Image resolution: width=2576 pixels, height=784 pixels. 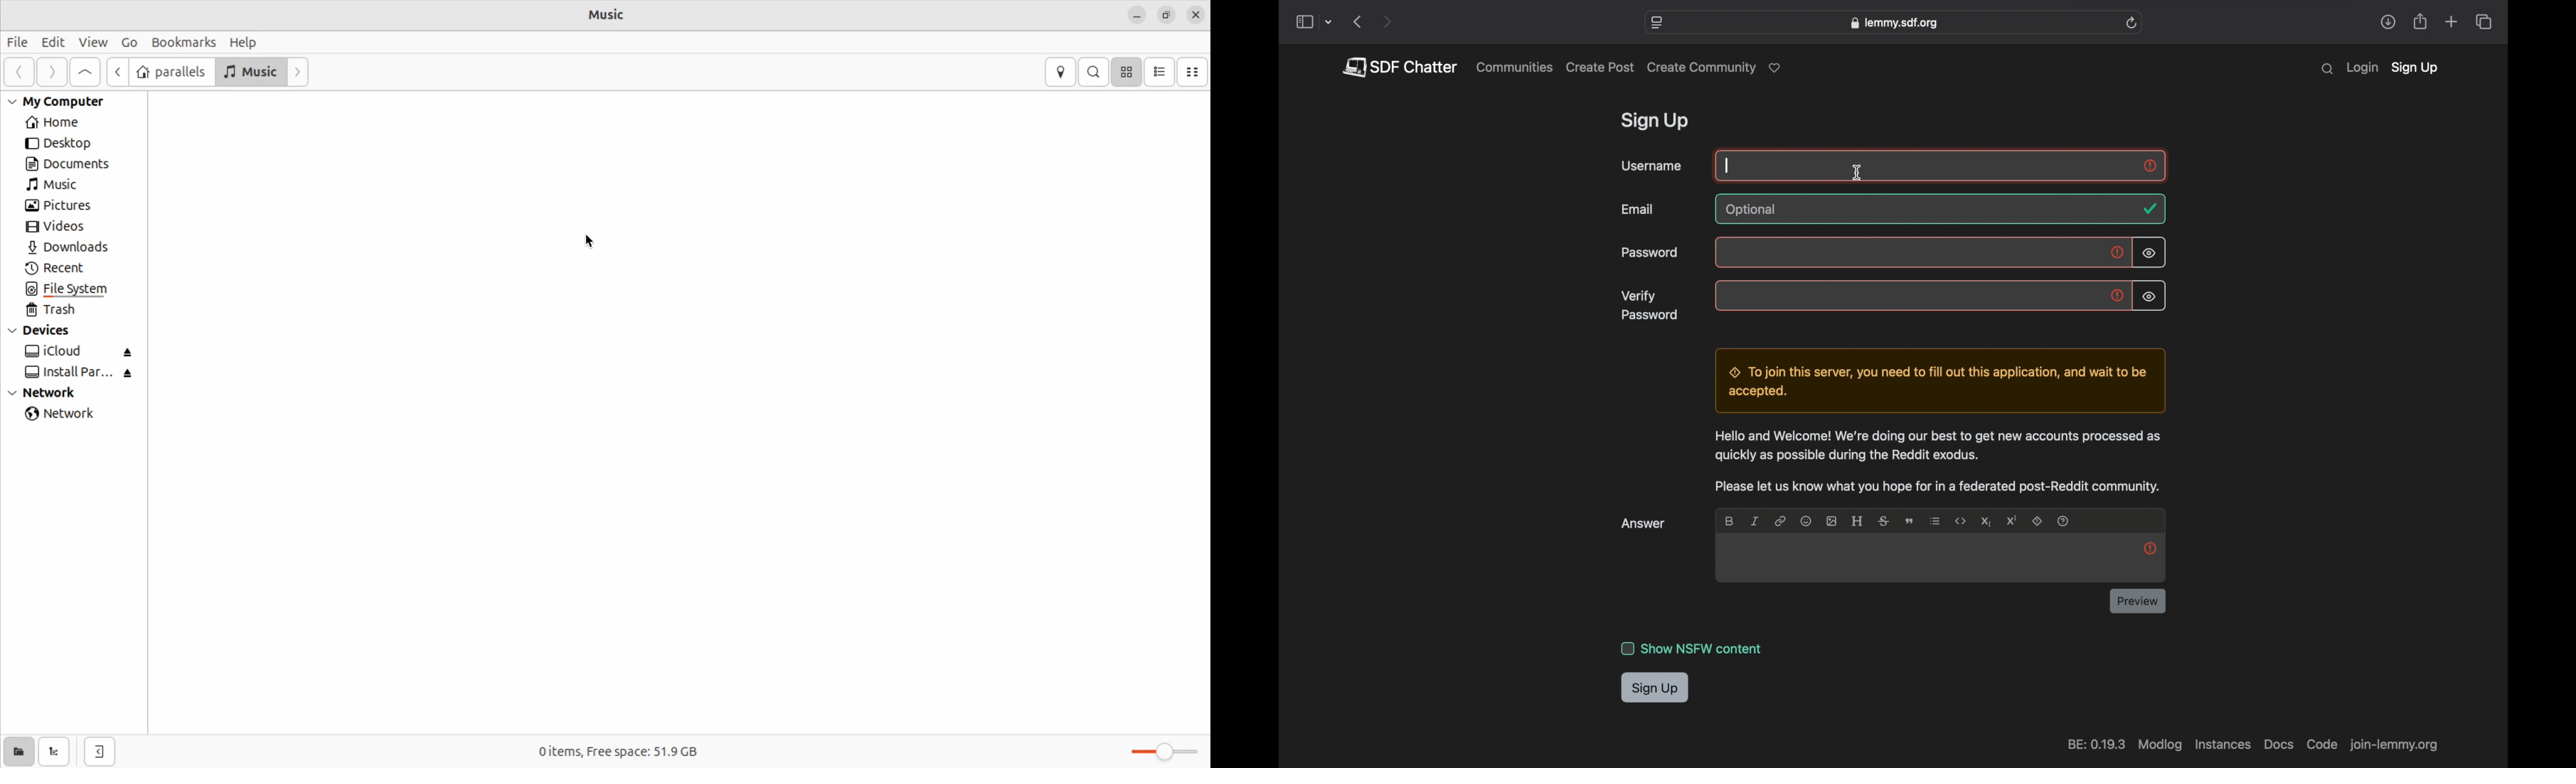 What do you see at coordinates (2397, 747) in the screenshot?
I see `web address` at bounding box center [2397, 747].